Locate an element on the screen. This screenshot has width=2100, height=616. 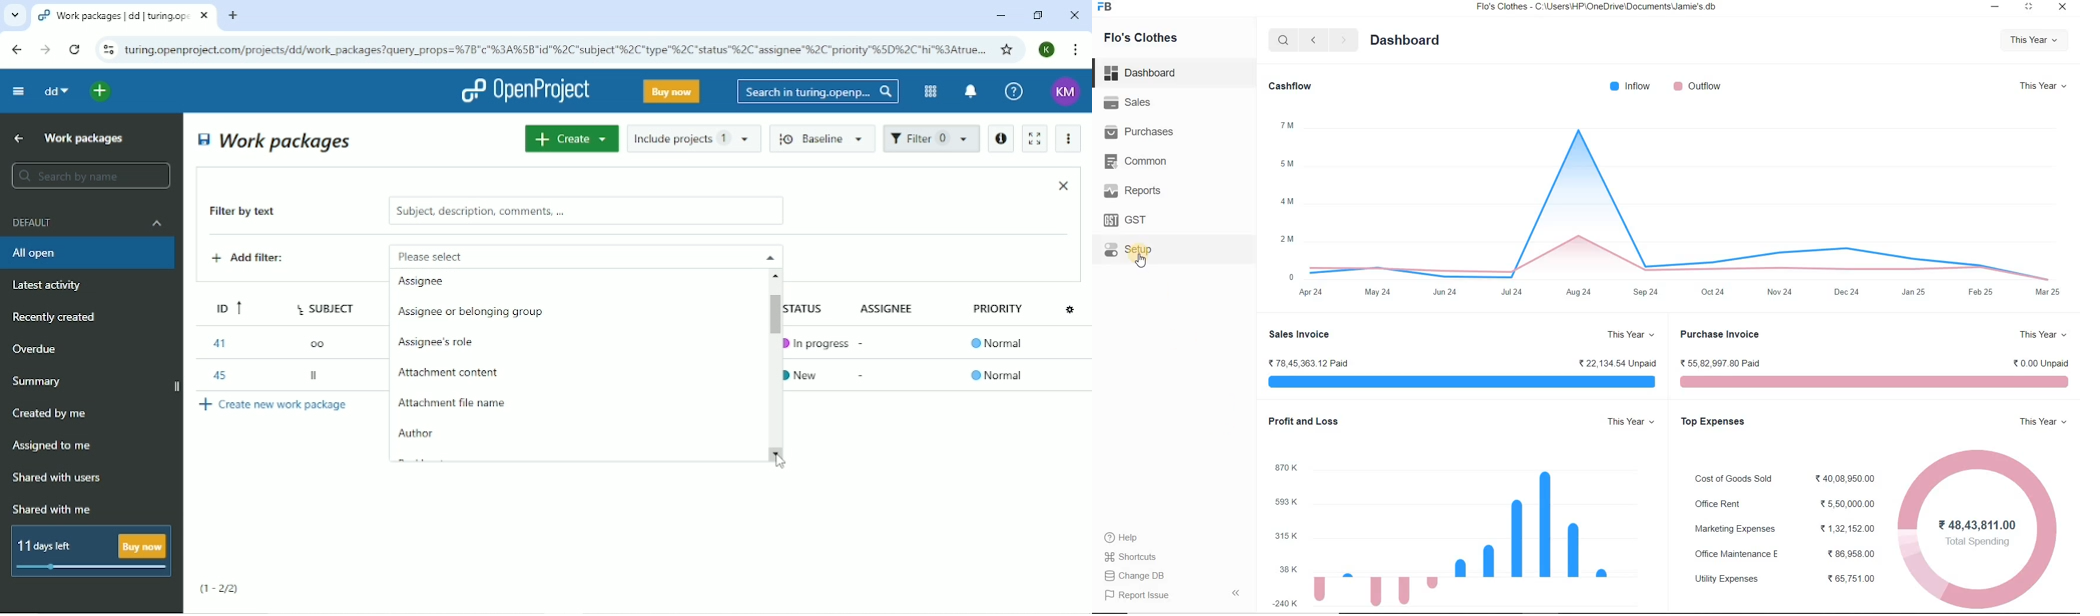
Up is located at coordinates (16, 139).